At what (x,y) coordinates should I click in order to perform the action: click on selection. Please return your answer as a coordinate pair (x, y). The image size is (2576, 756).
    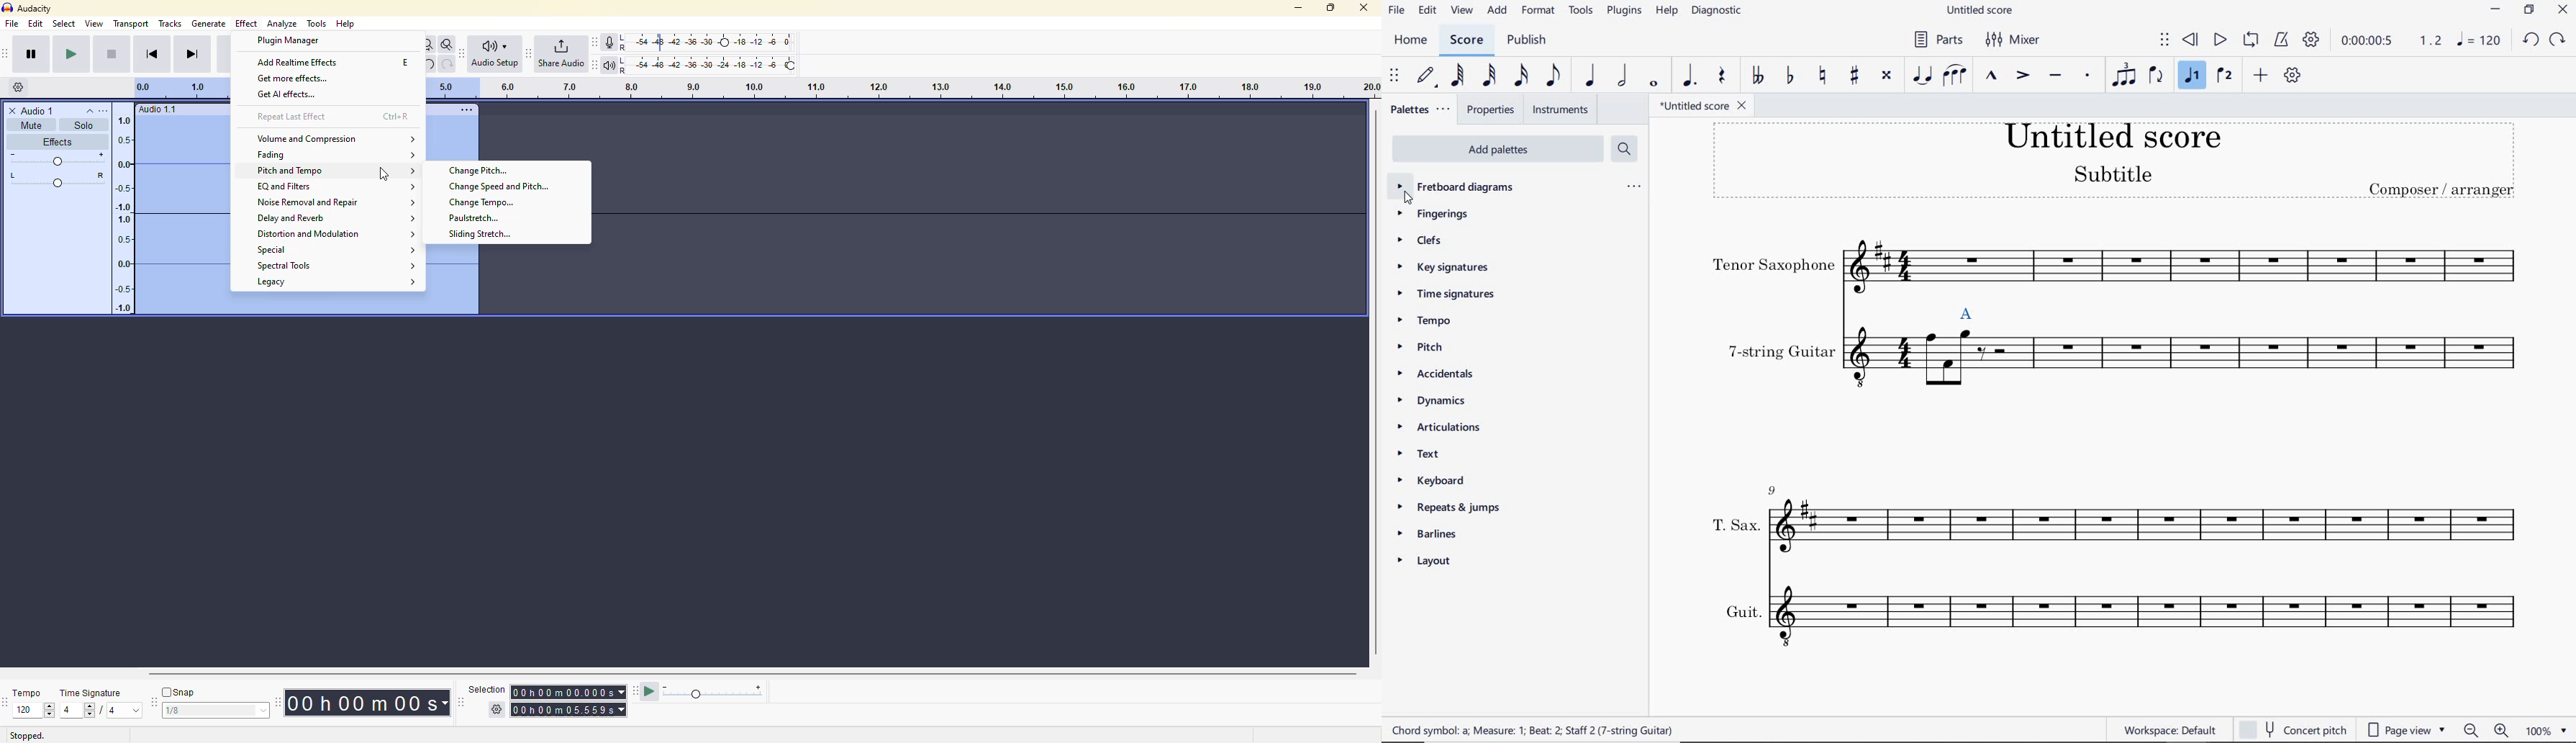
    Looking at the image, I should click on (484, 688).